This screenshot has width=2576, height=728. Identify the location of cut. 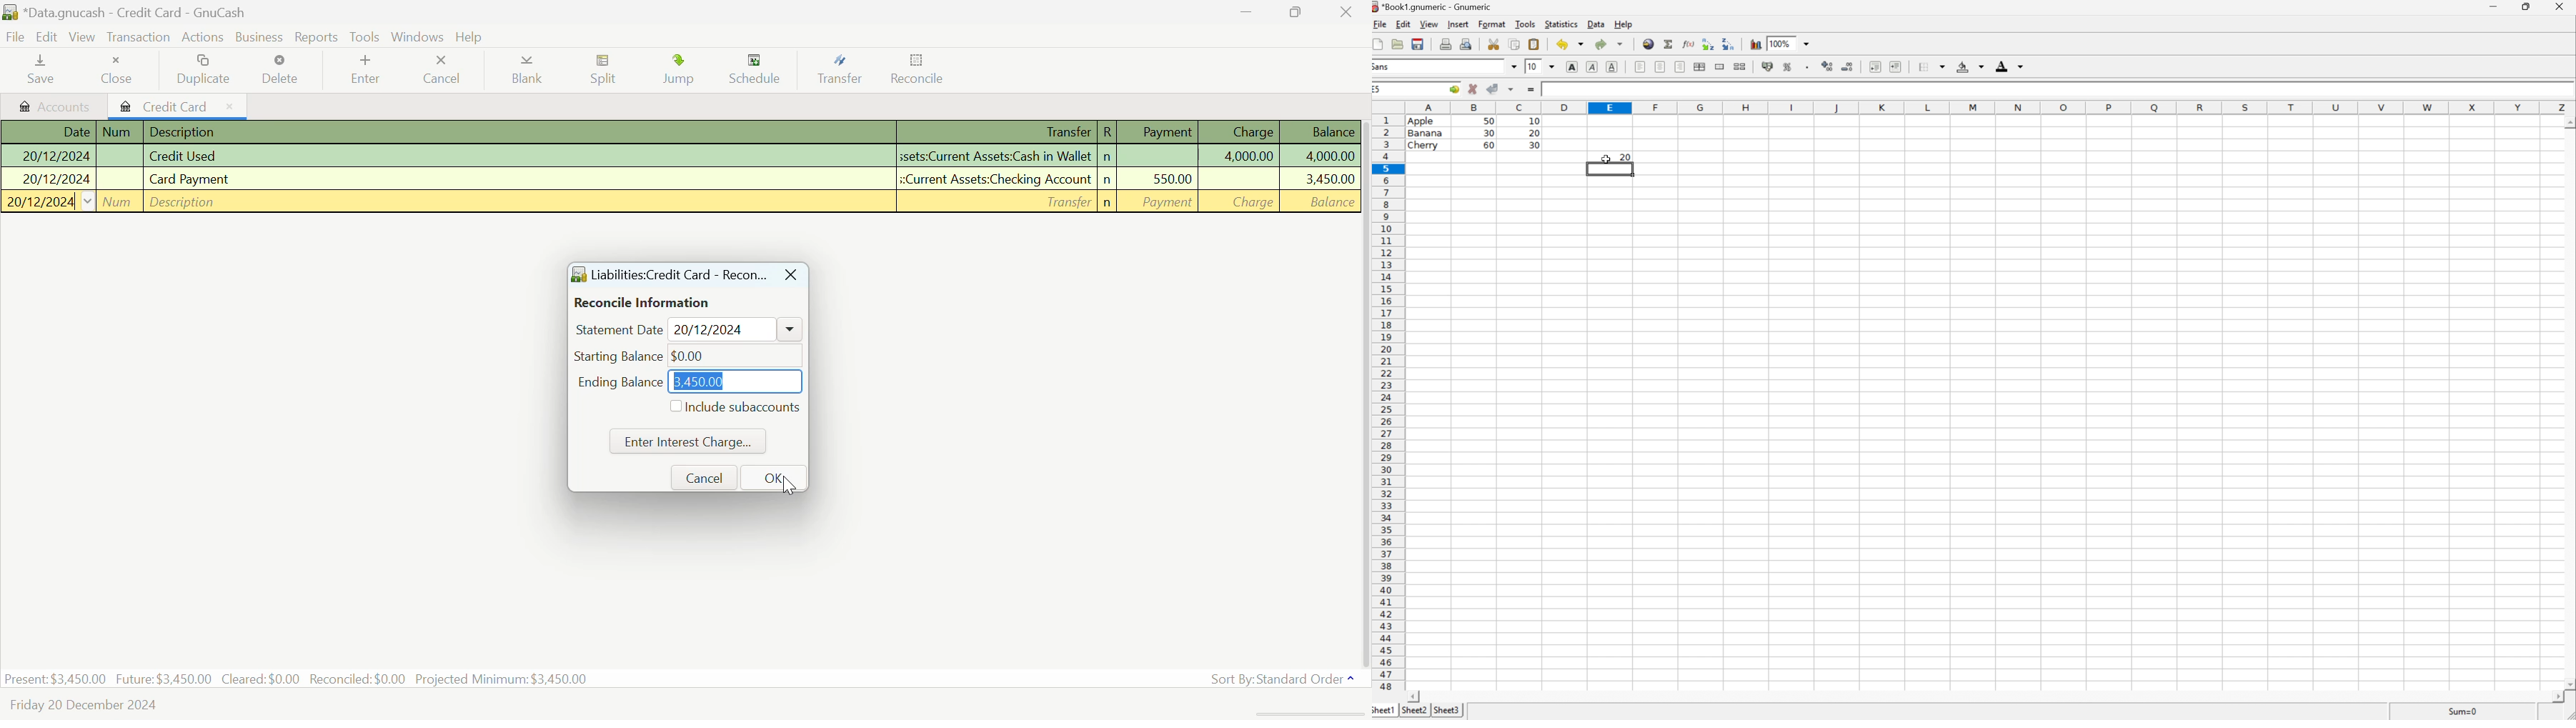
(1493, 43).